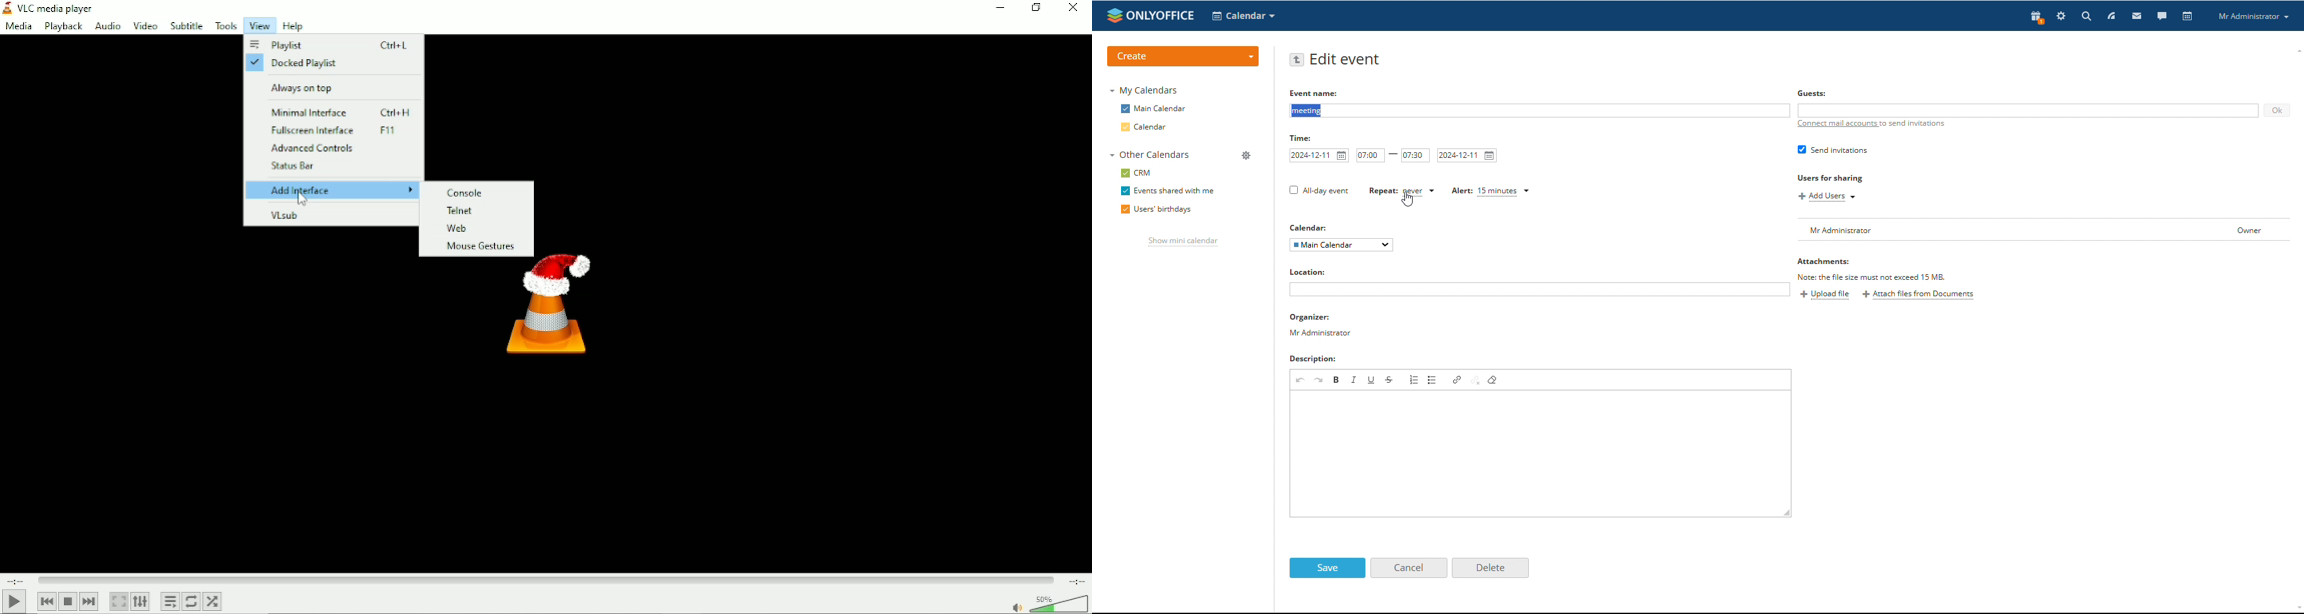  What do you see at coordinates (1184, 56) in the screenshot?
I see `create` at bounding box center [1184, 56].